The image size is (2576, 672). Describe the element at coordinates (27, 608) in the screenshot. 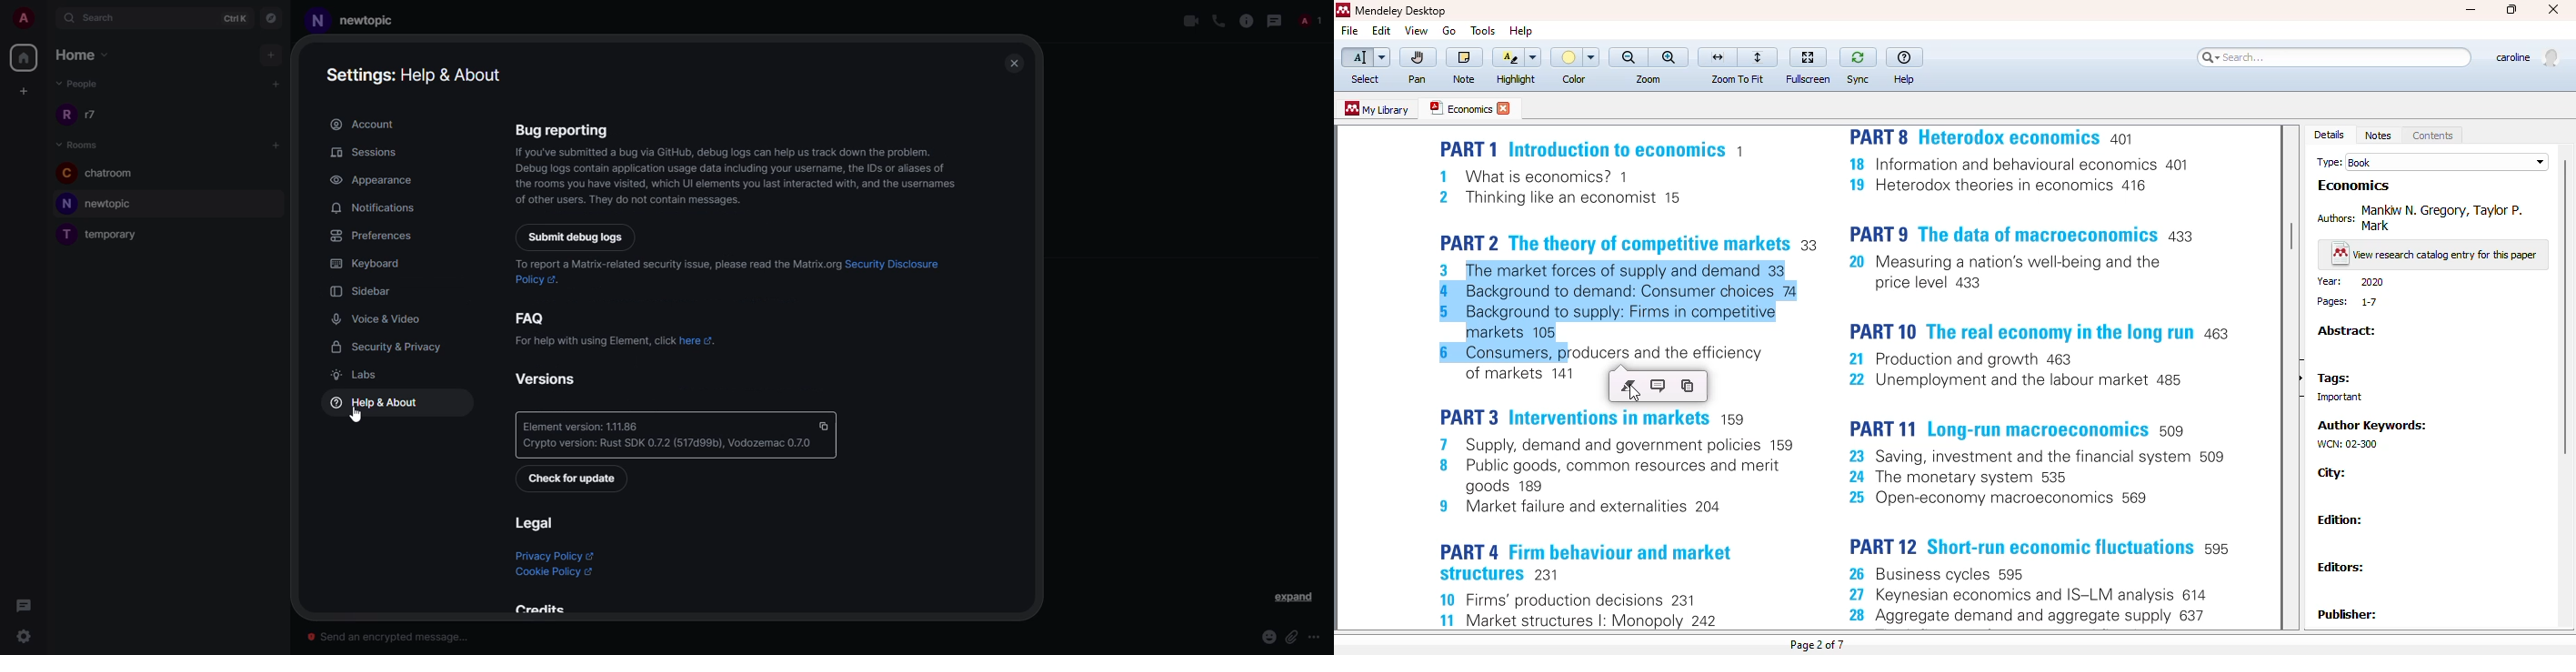

I see `comment` at that location.